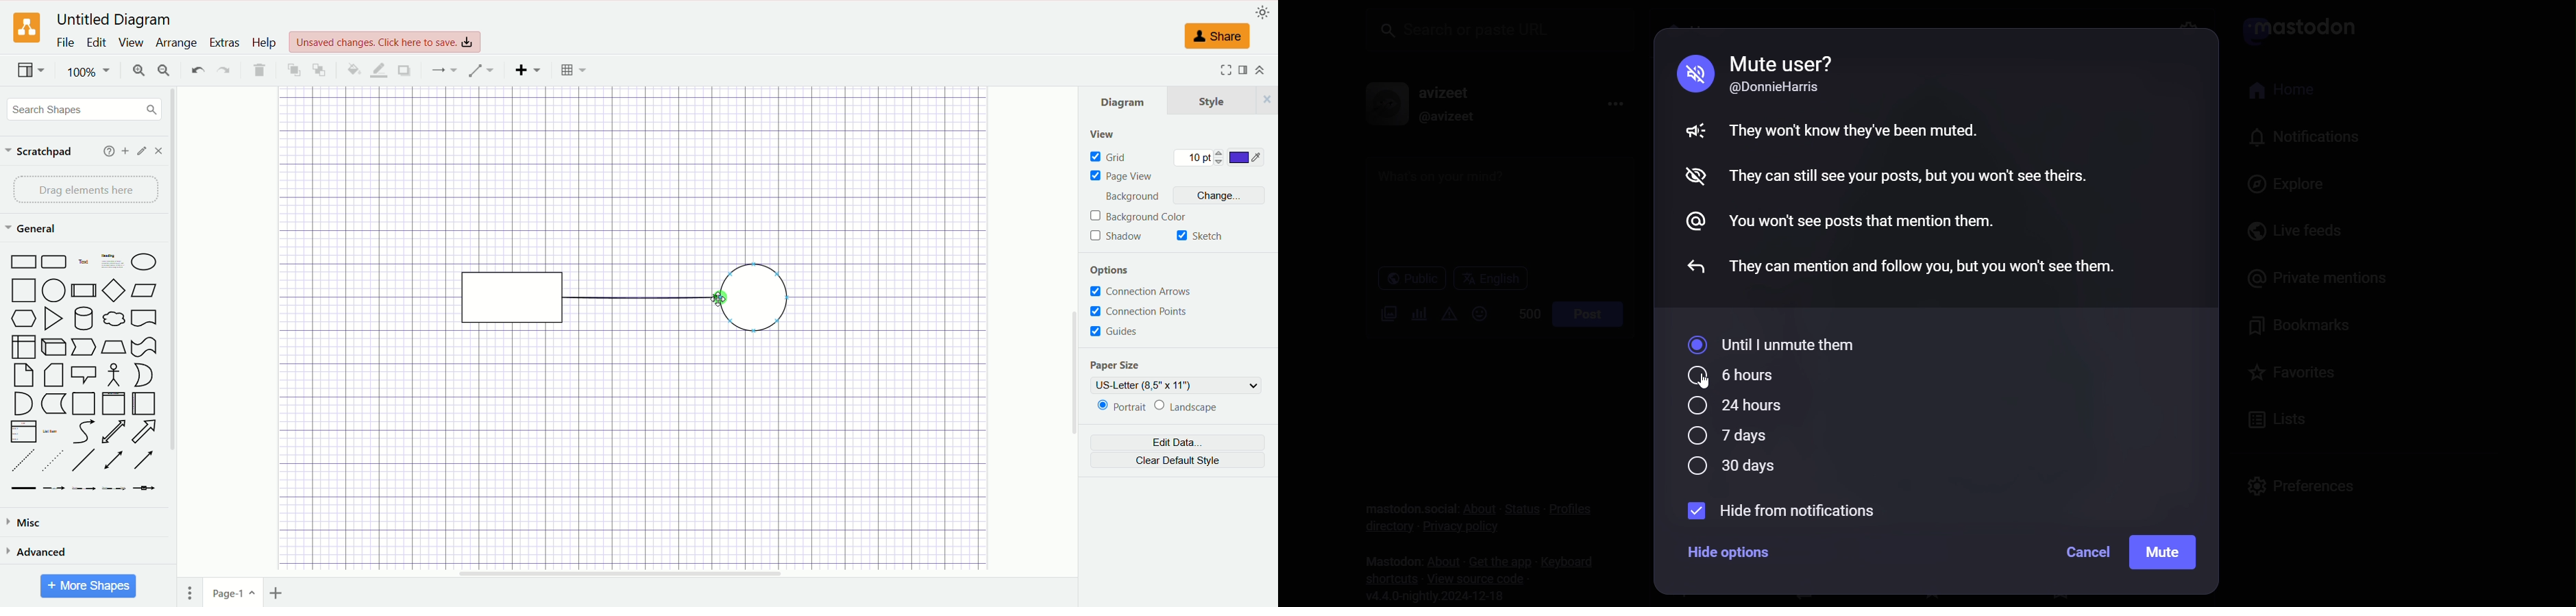  What do you see at coordinates (144, 405) in the screenshot?
I see `Horizontal Page` at bounding box center [144, 405].